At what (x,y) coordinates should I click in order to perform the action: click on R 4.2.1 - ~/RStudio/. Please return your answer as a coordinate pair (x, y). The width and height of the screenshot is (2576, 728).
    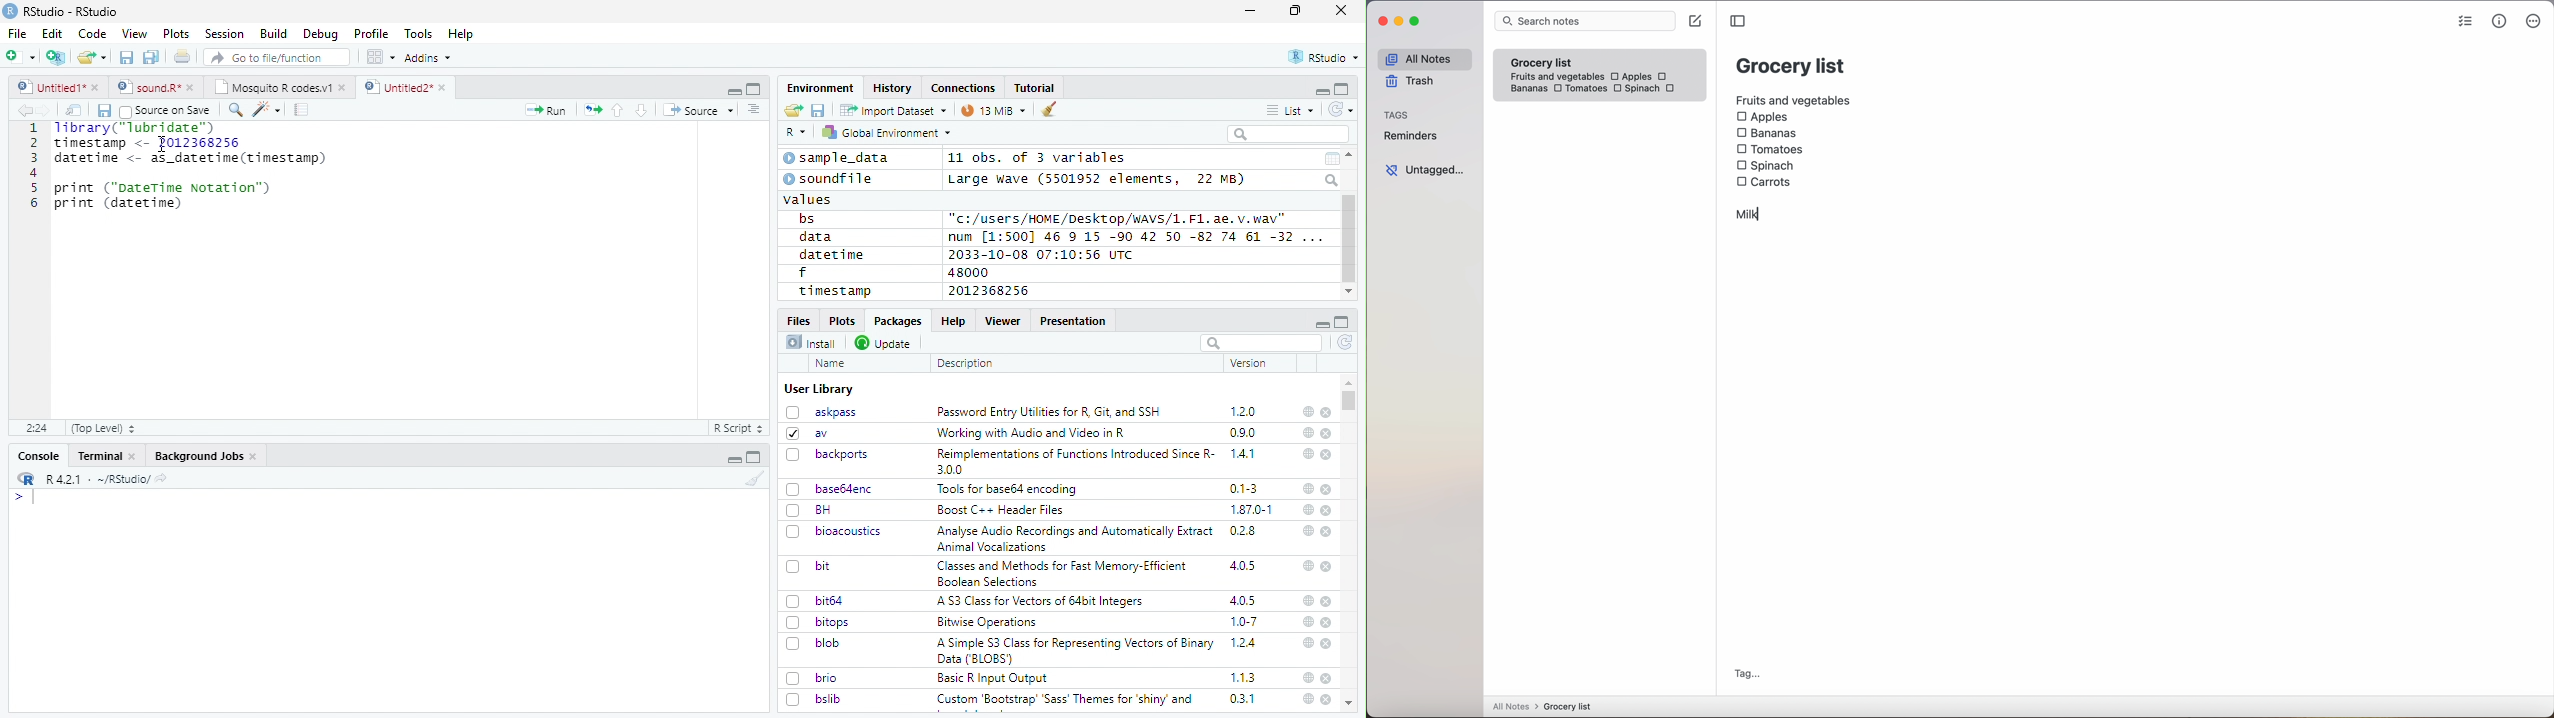
    Looking at the image, I should click on (95, 479).